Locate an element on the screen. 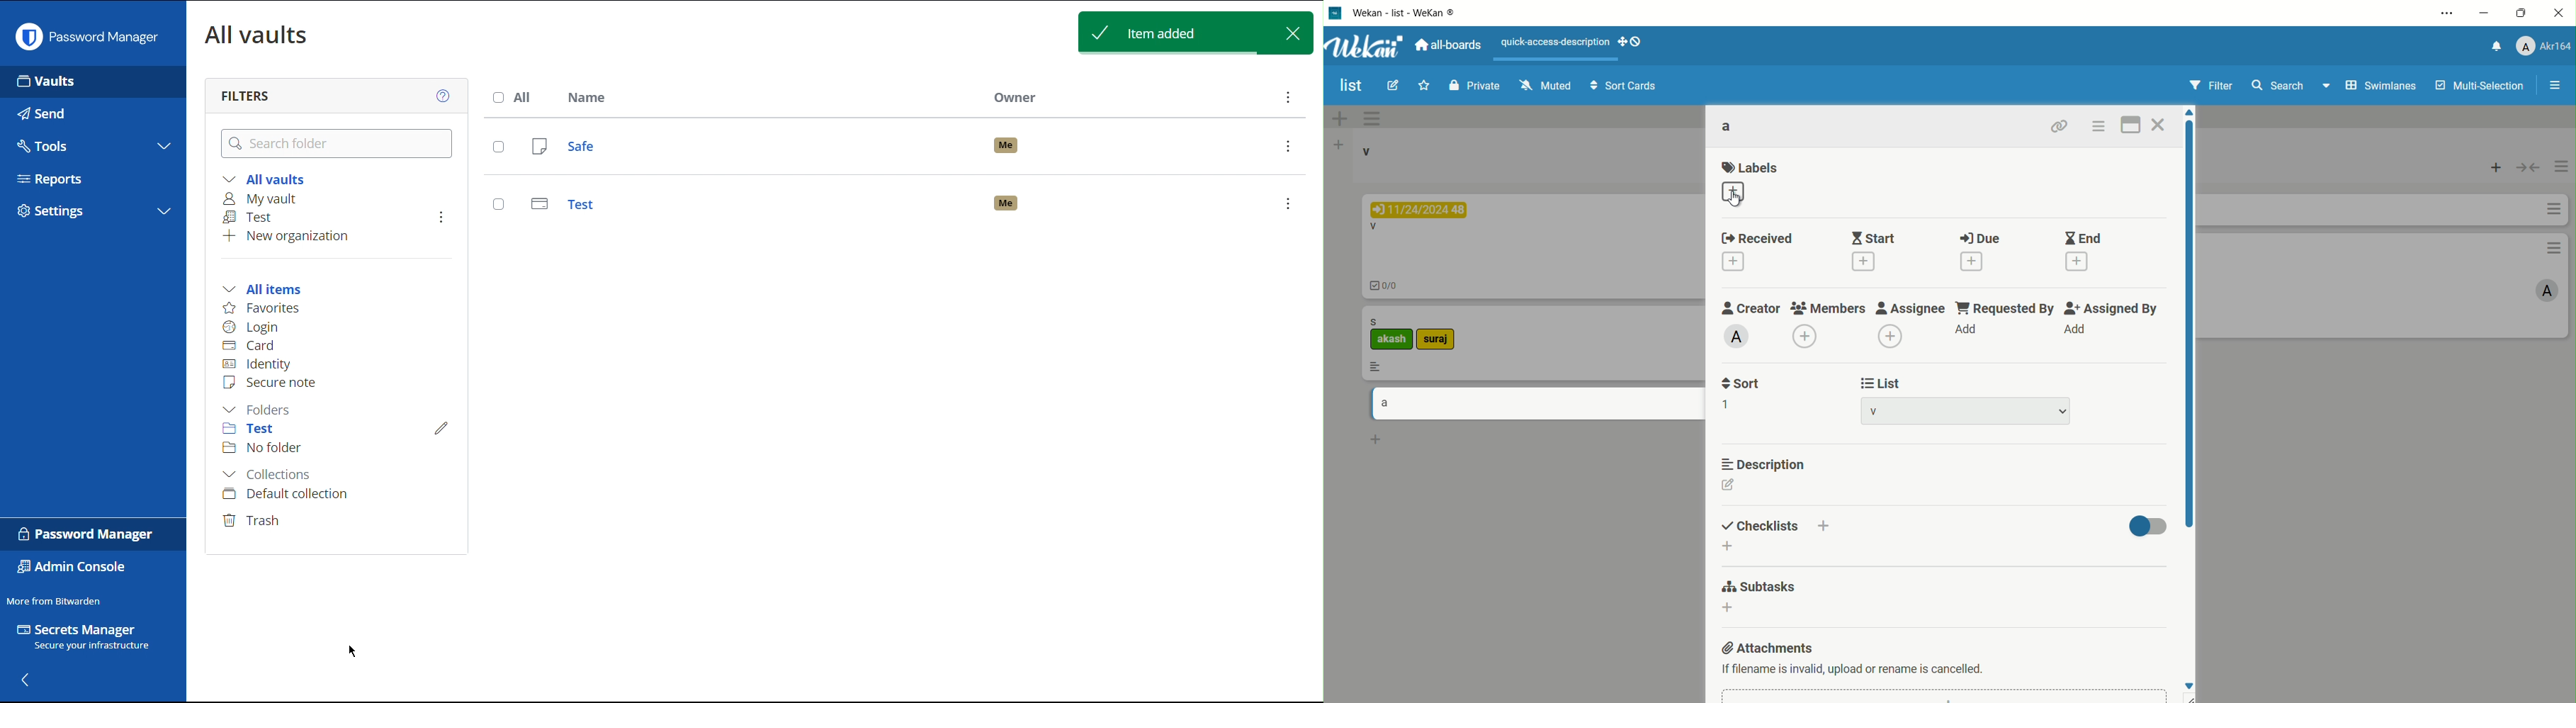 Image resolution: width=2576 pixels, height=728 pixels. star is located at coordinates (1423, 86).